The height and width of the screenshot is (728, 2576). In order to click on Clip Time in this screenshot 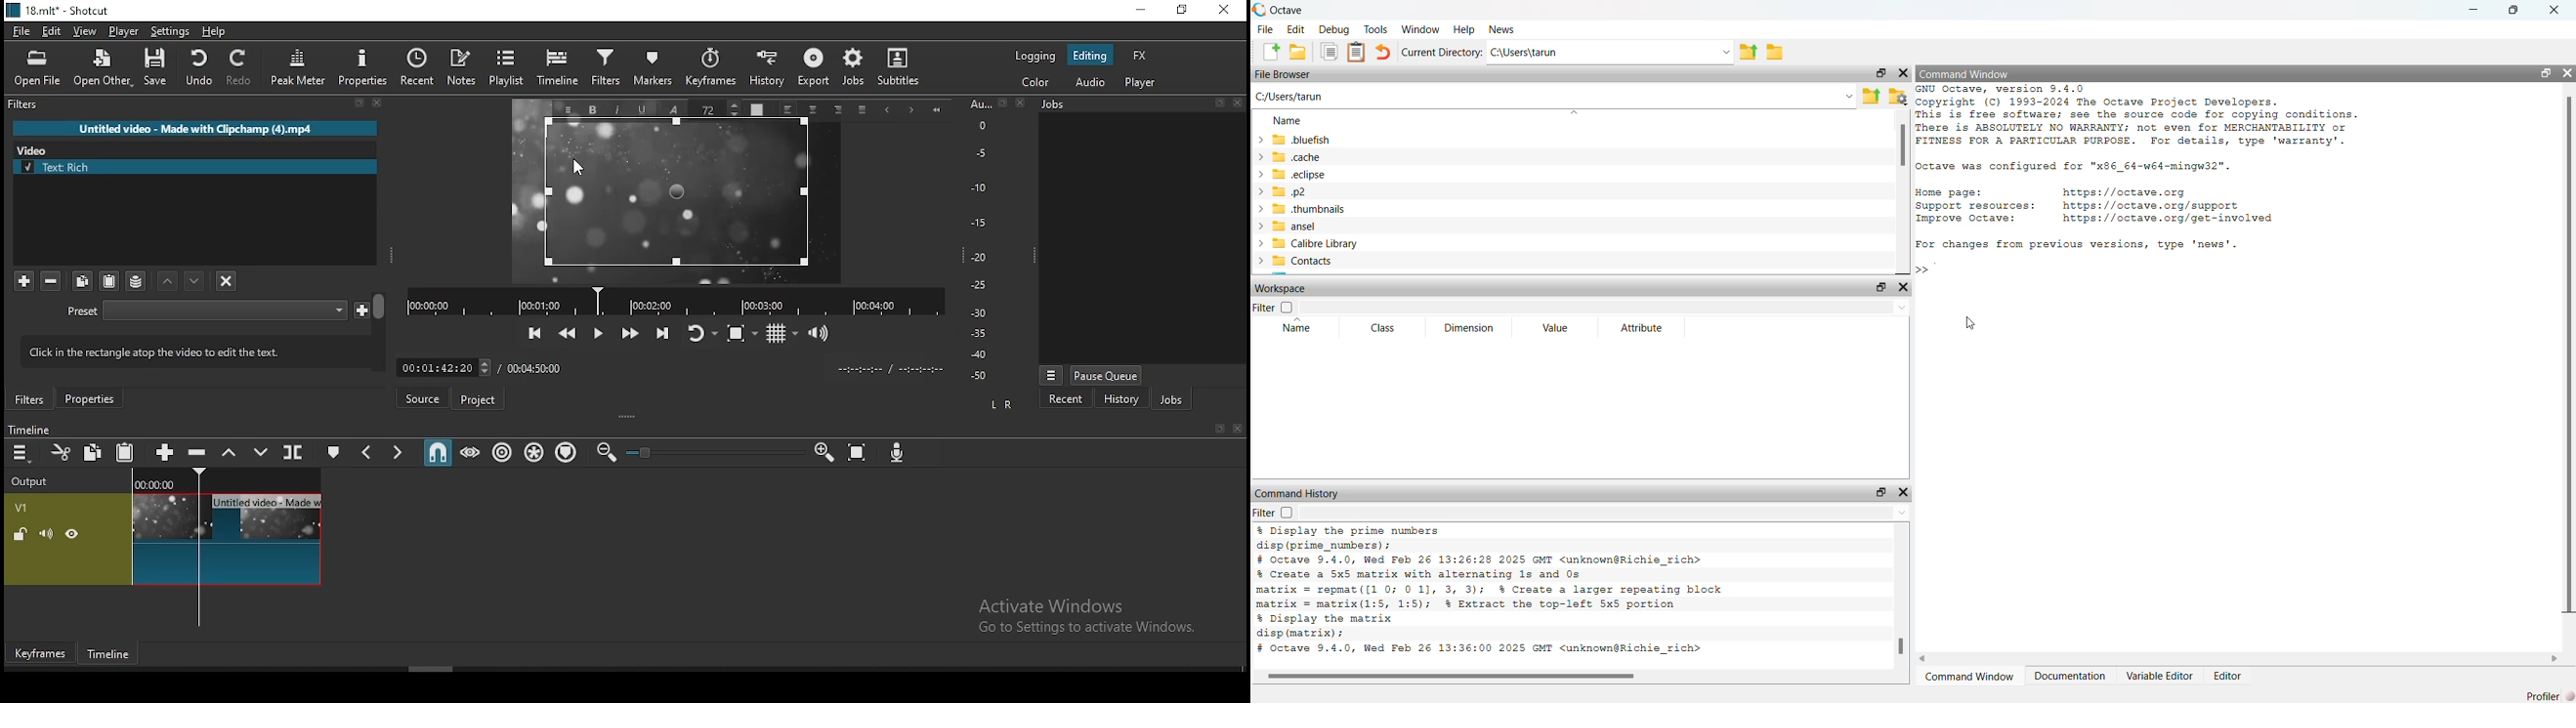, I will do `click(889, 370)`.